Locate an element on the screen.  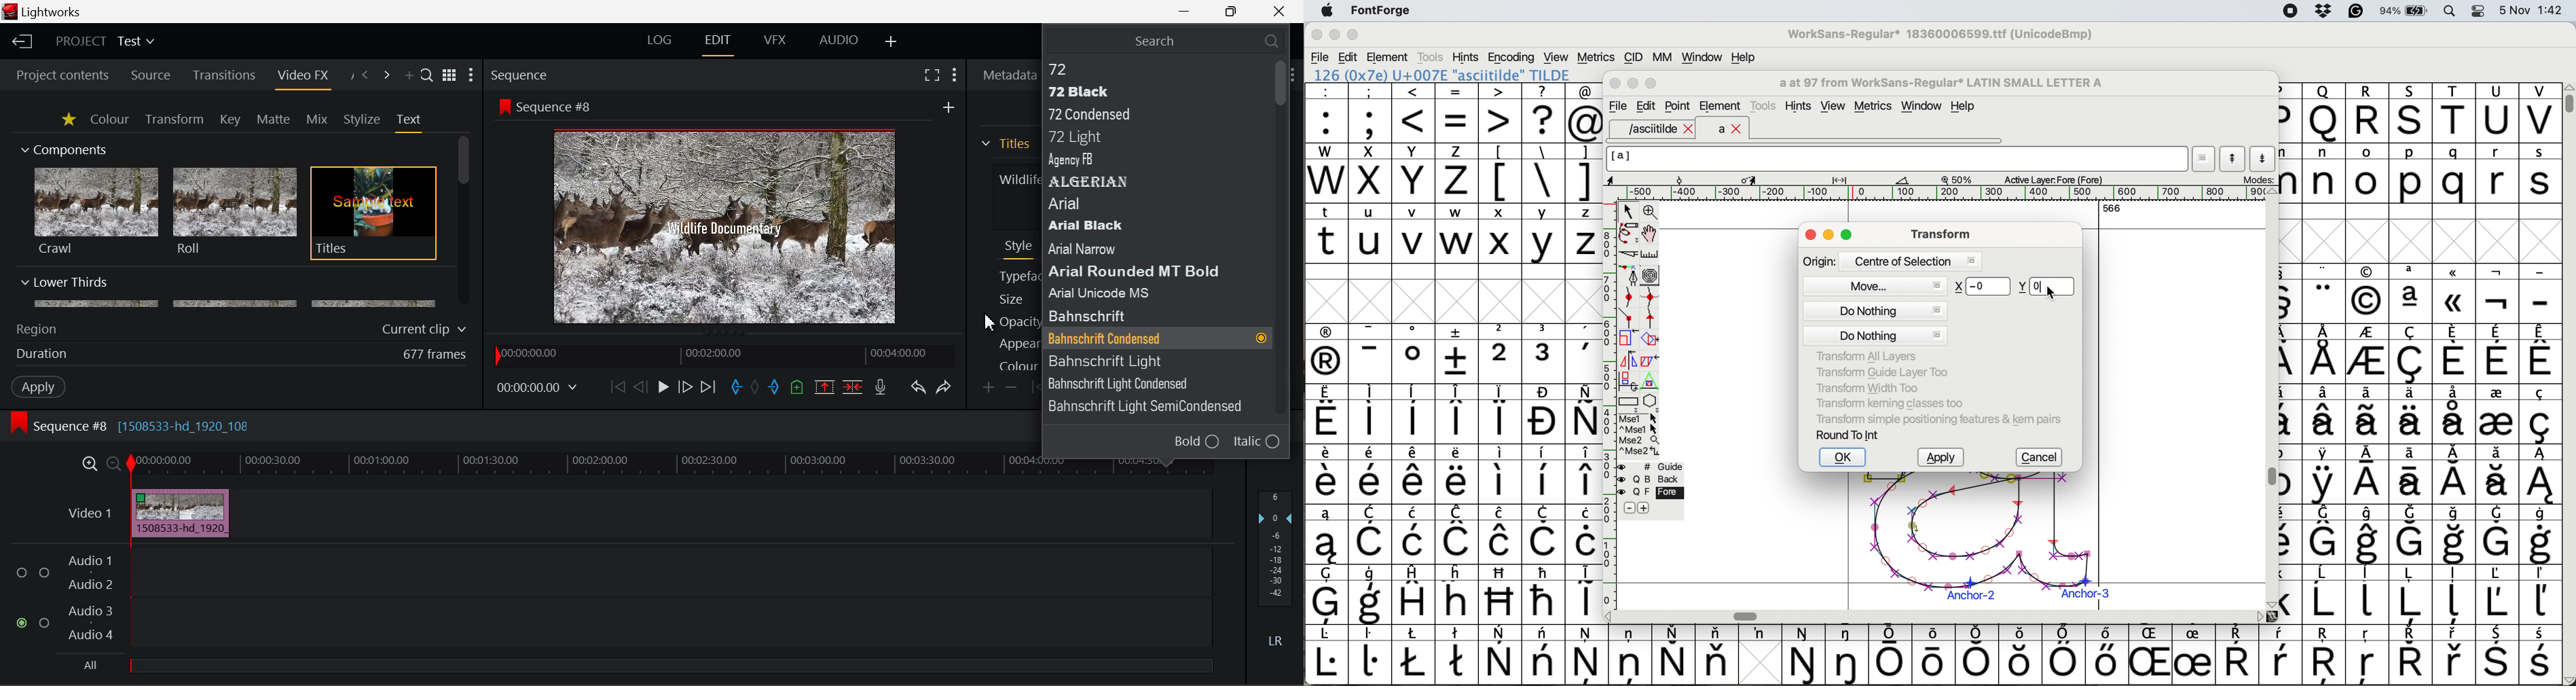
Restore Down is located at coordinates (1185, 10).